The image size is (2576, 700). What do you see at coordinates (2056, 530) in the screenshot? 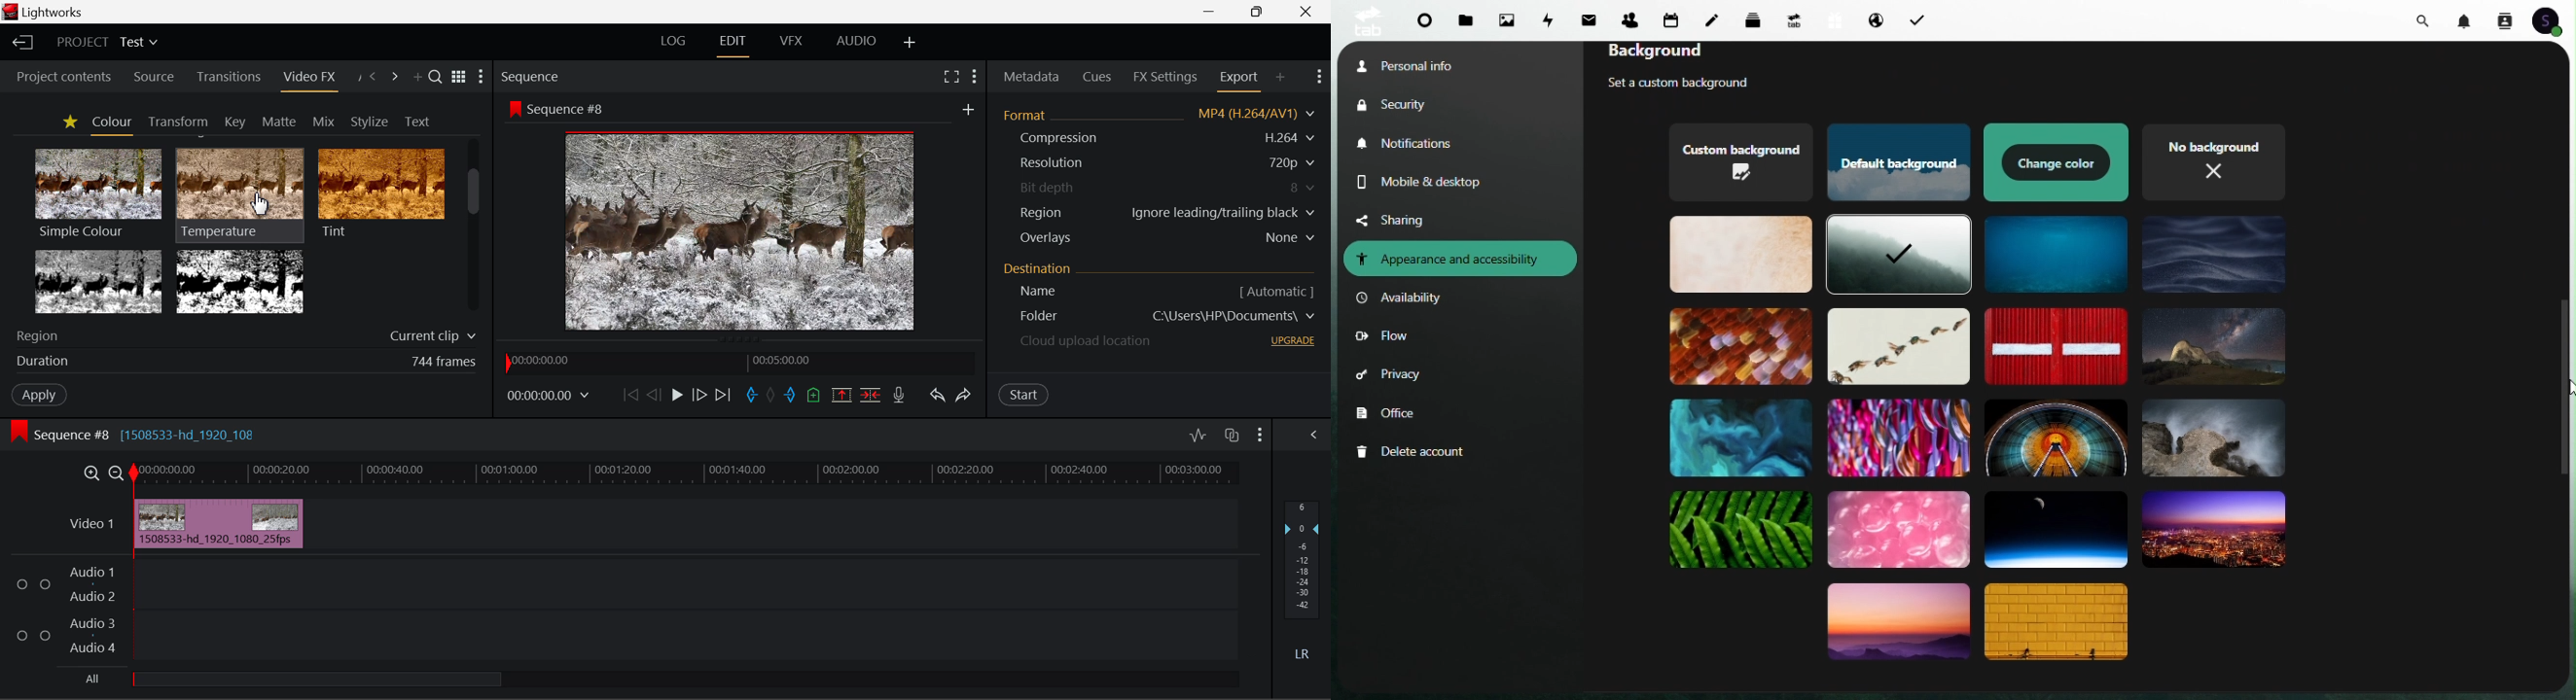
I see `Themes` at bounding box center [2056, 530].